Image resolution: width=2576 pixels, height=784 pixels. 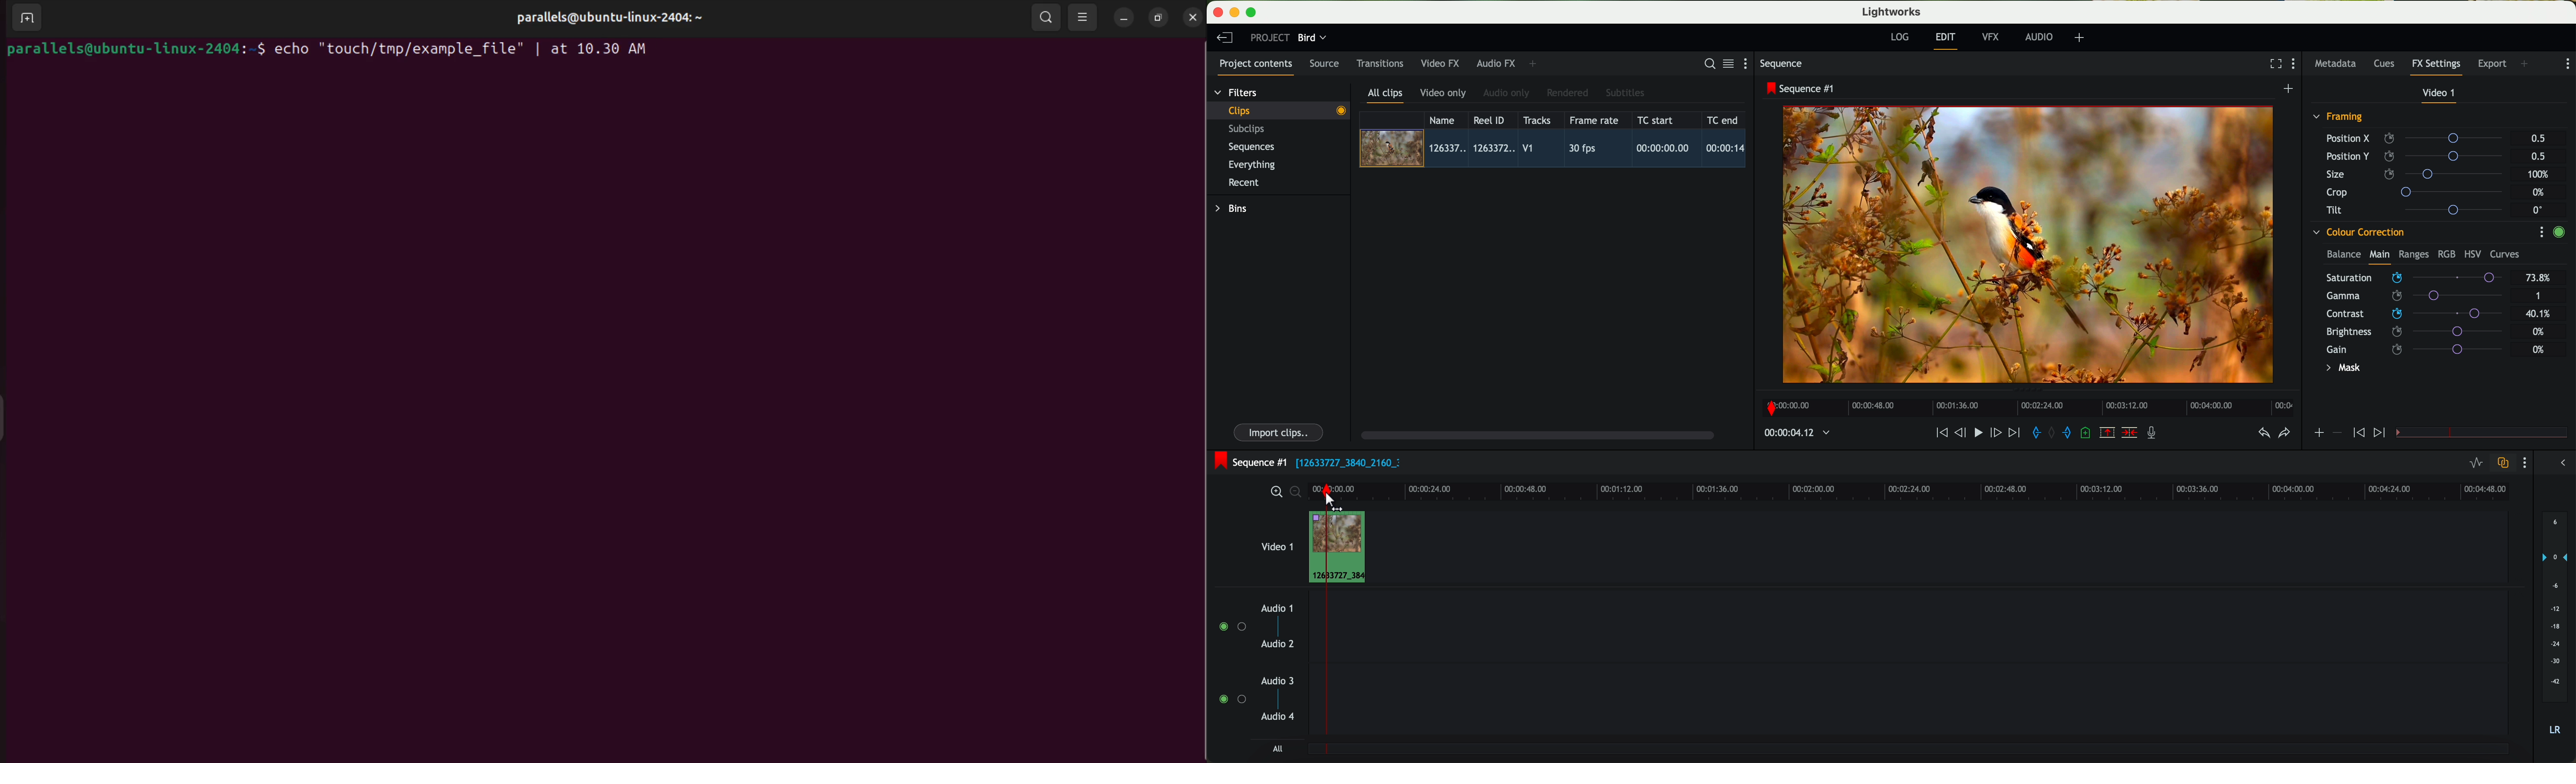 I want to click on rewind, so click(x=1941, y=434).